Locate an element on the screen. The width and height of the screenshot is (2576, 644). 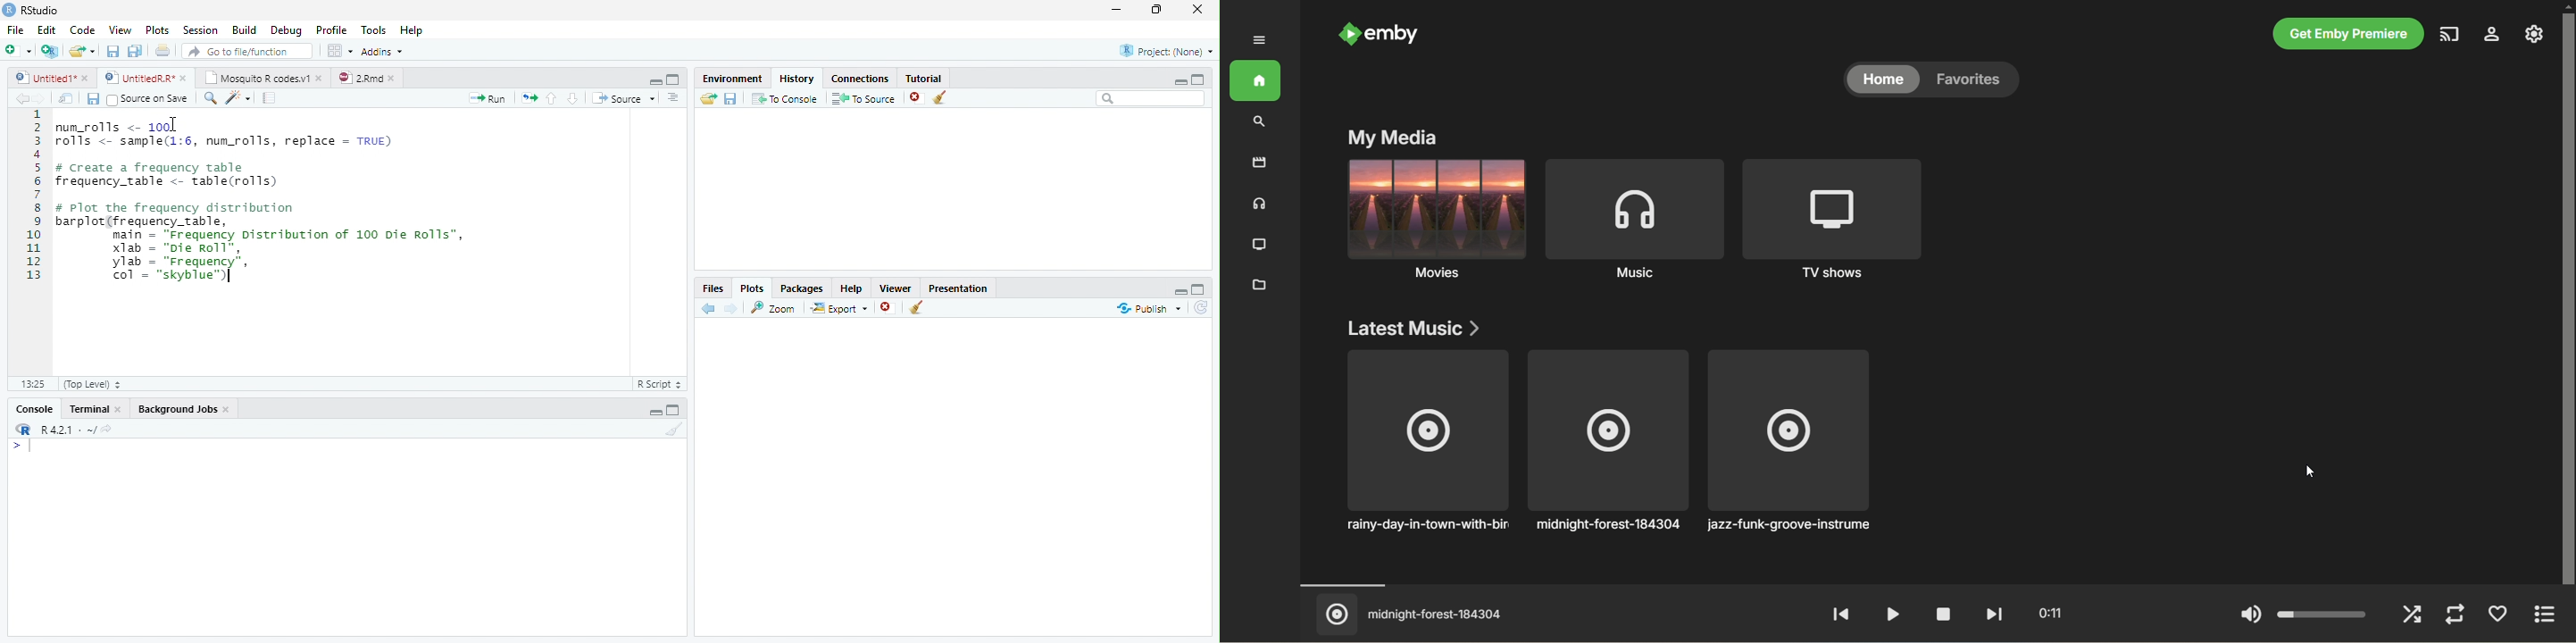
Viewer is located at coordinates (895, 287).